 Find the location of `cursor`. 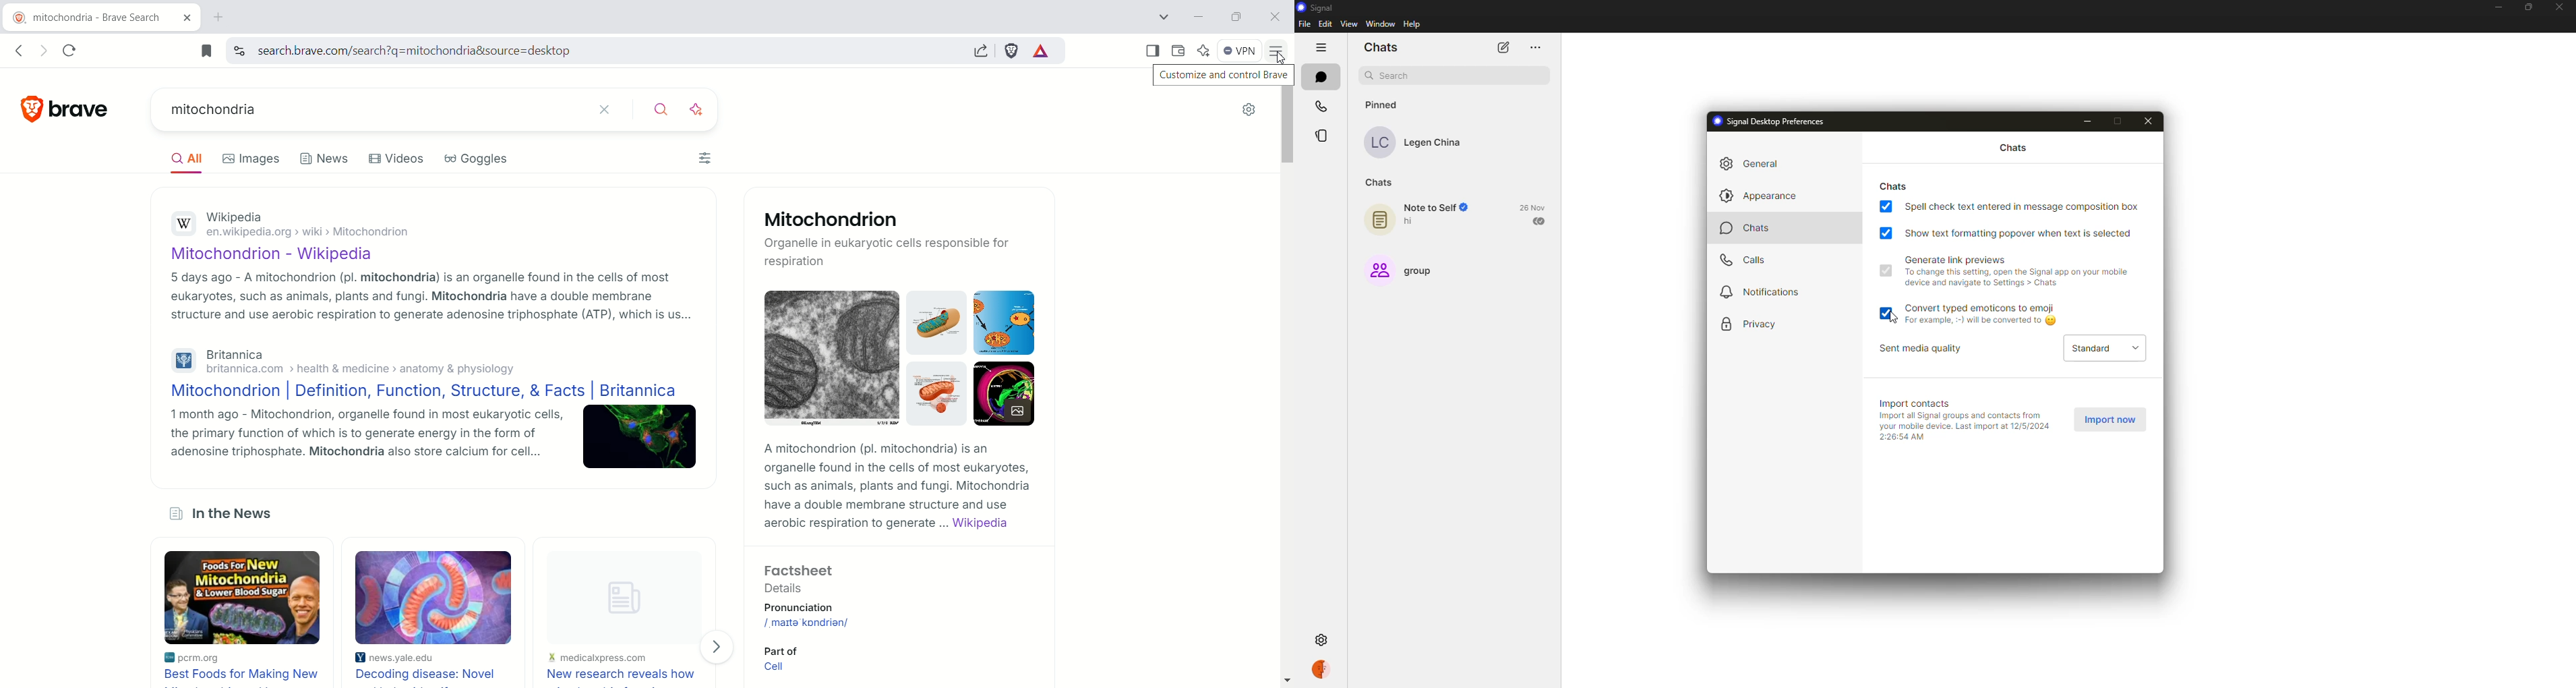

cursor is located at coordinates (1900, 321).